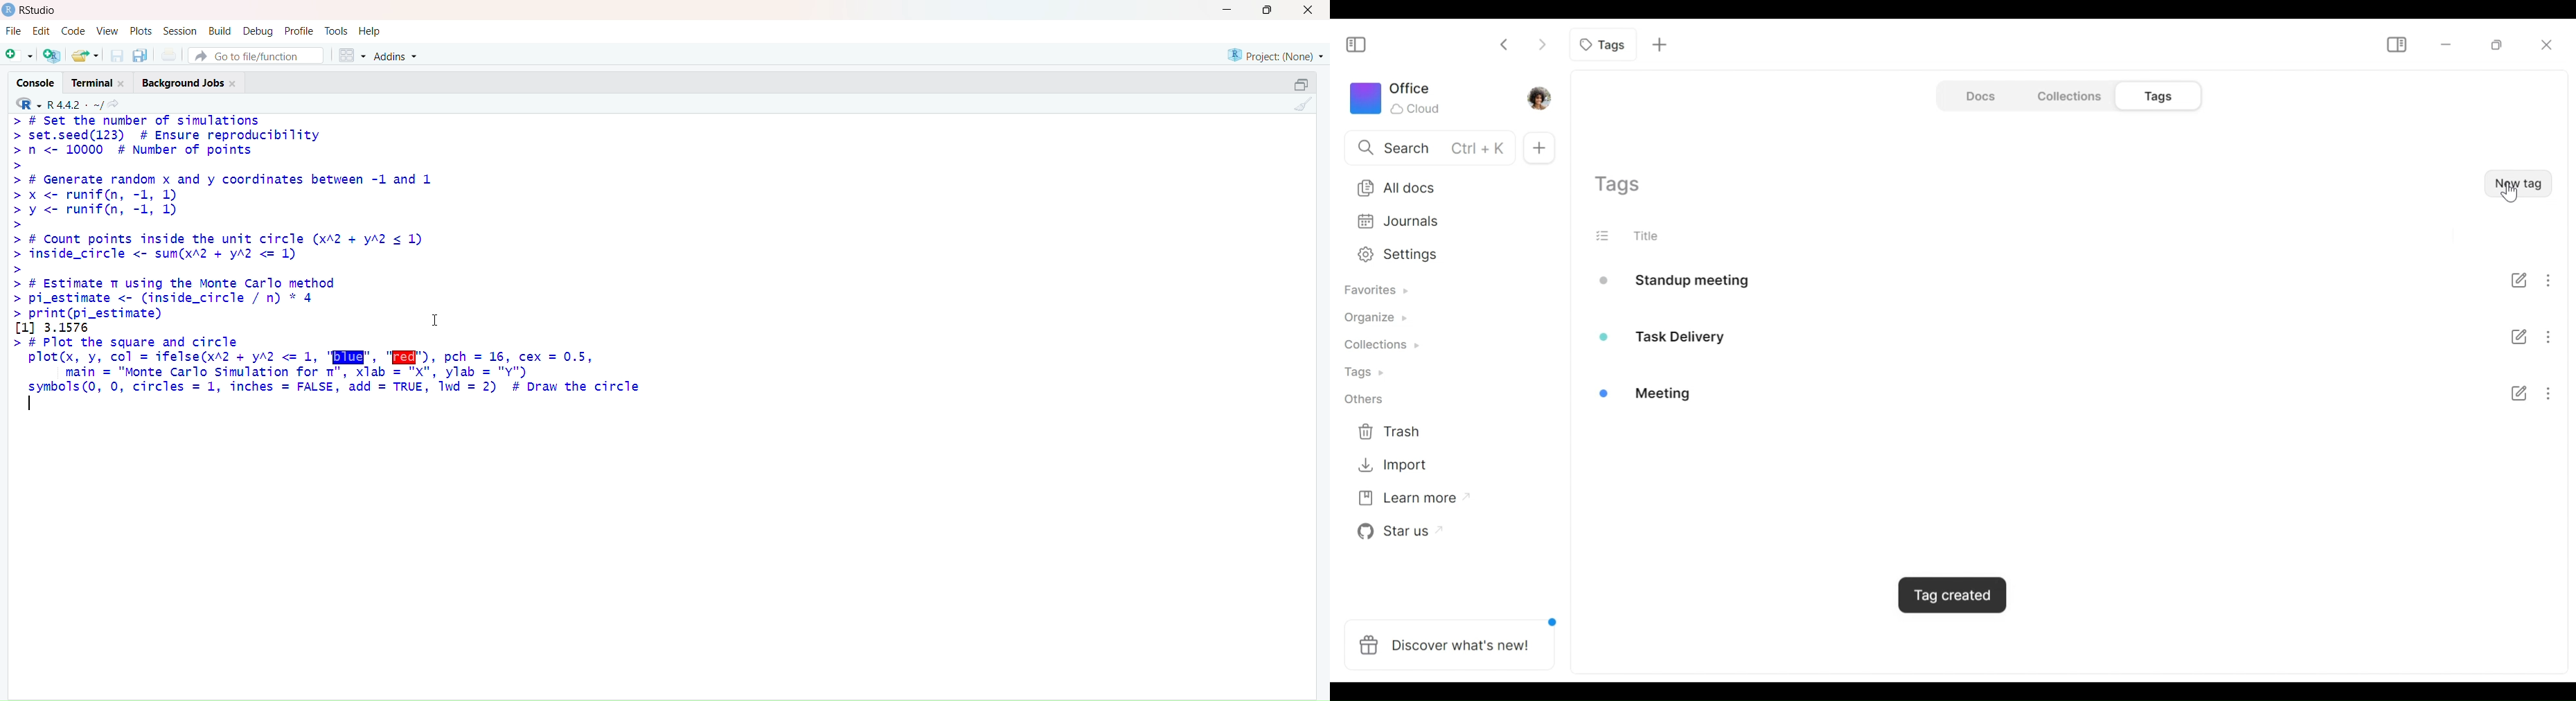 This screenshot has width=2576, height=728. I want to click on Profile, so click(301, 29).